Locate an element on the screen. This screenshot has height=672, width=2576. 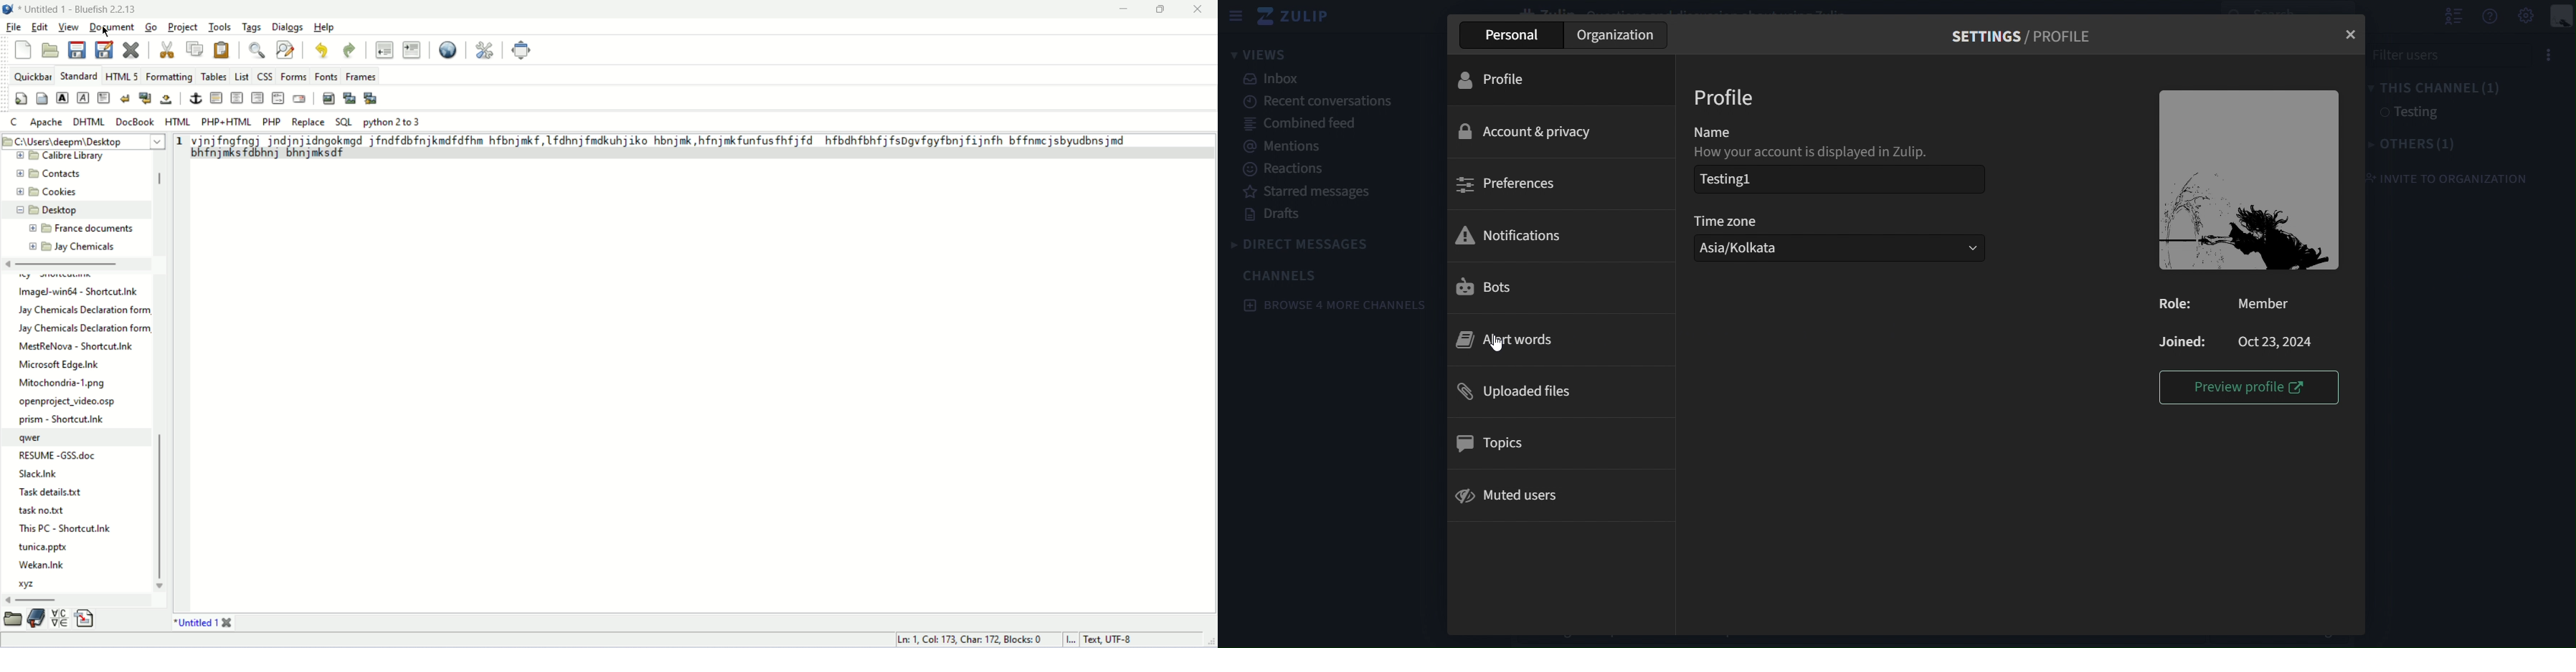
topics is located at coordinates (1493, 441).